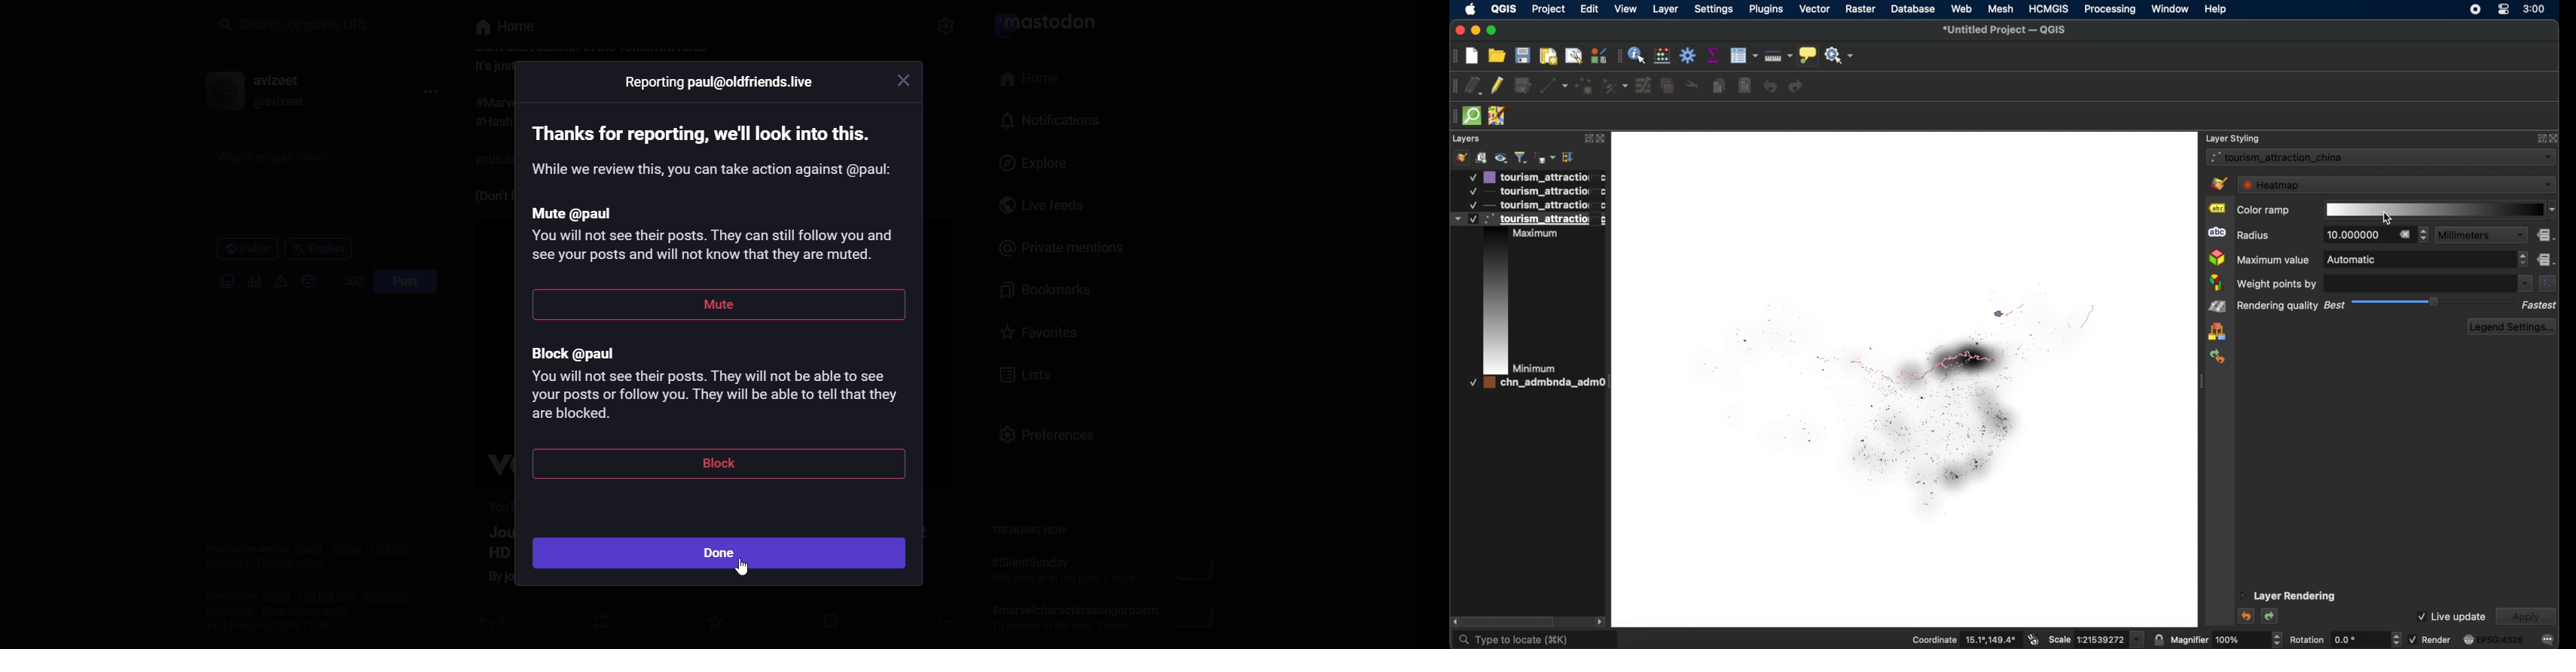 The image size is (2576, 672). What do you see at coordinates (2263, 211) in the screenshot?
I see `color ramp` at bounding box center [2263, 211].